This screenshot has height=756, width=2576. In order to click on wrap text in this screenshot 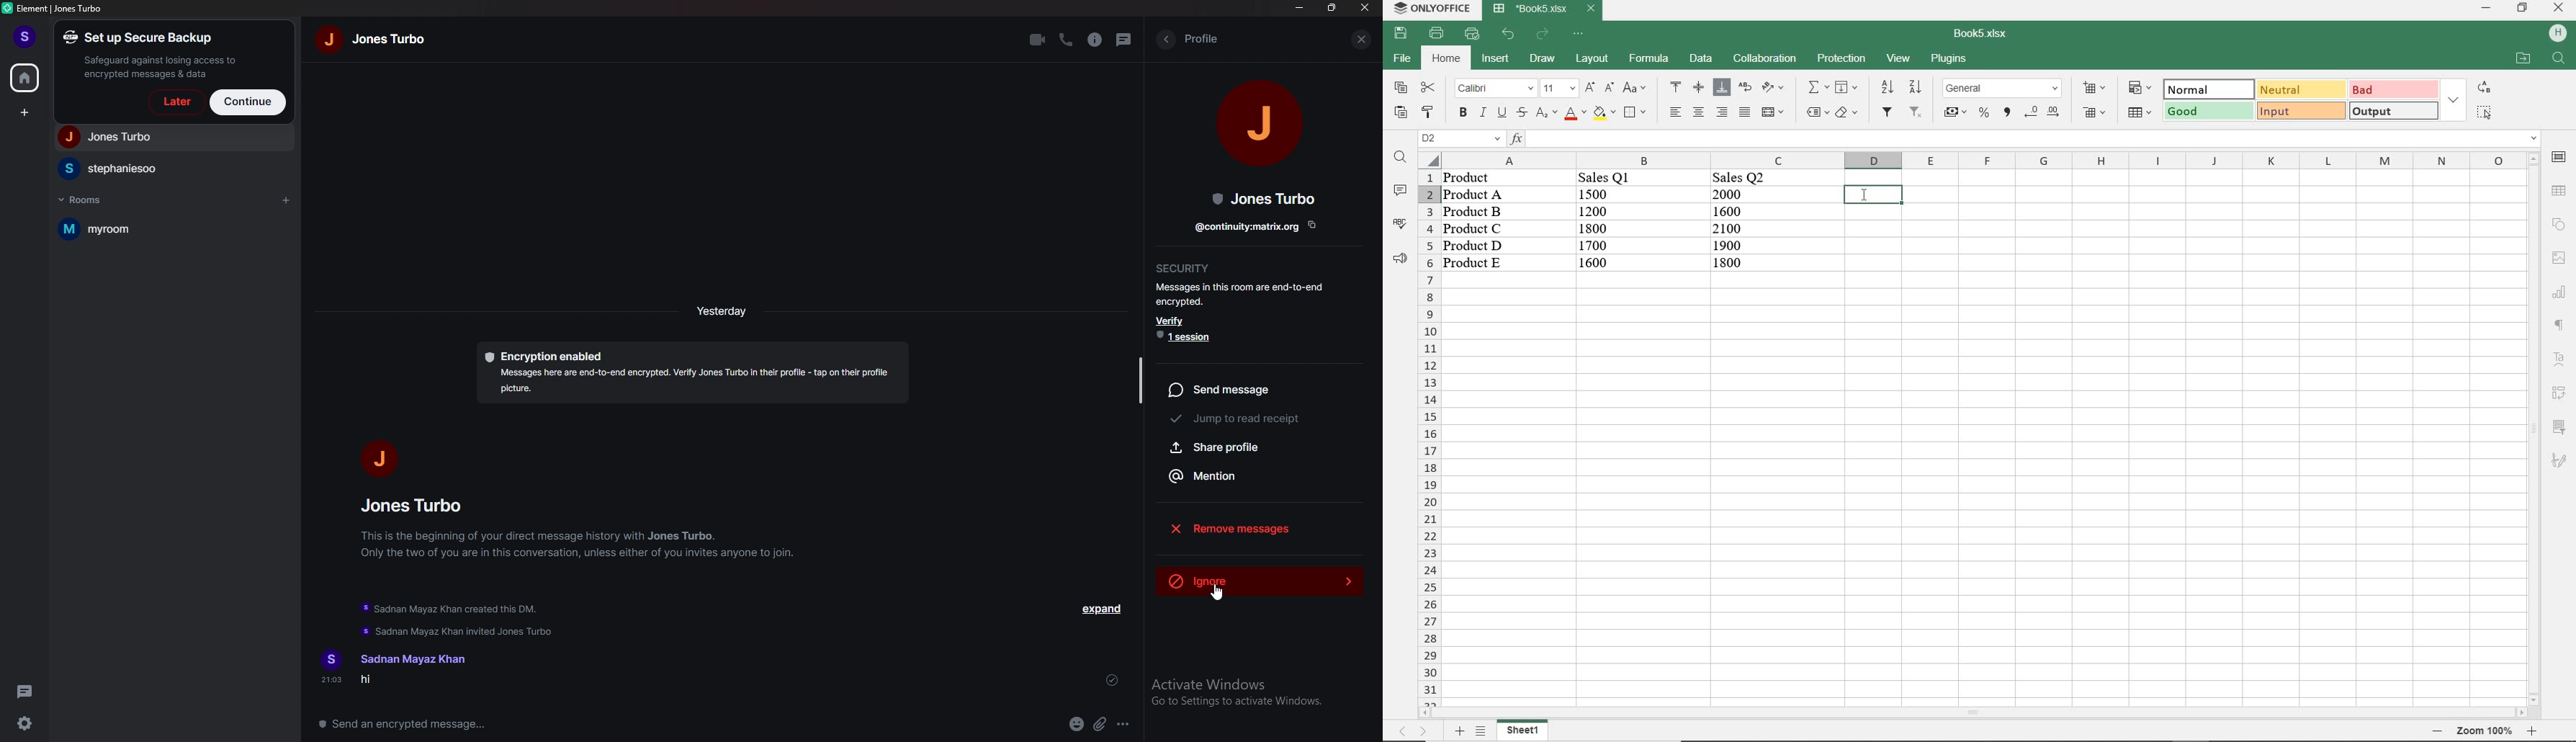, I will do `click(1744, 87)`.